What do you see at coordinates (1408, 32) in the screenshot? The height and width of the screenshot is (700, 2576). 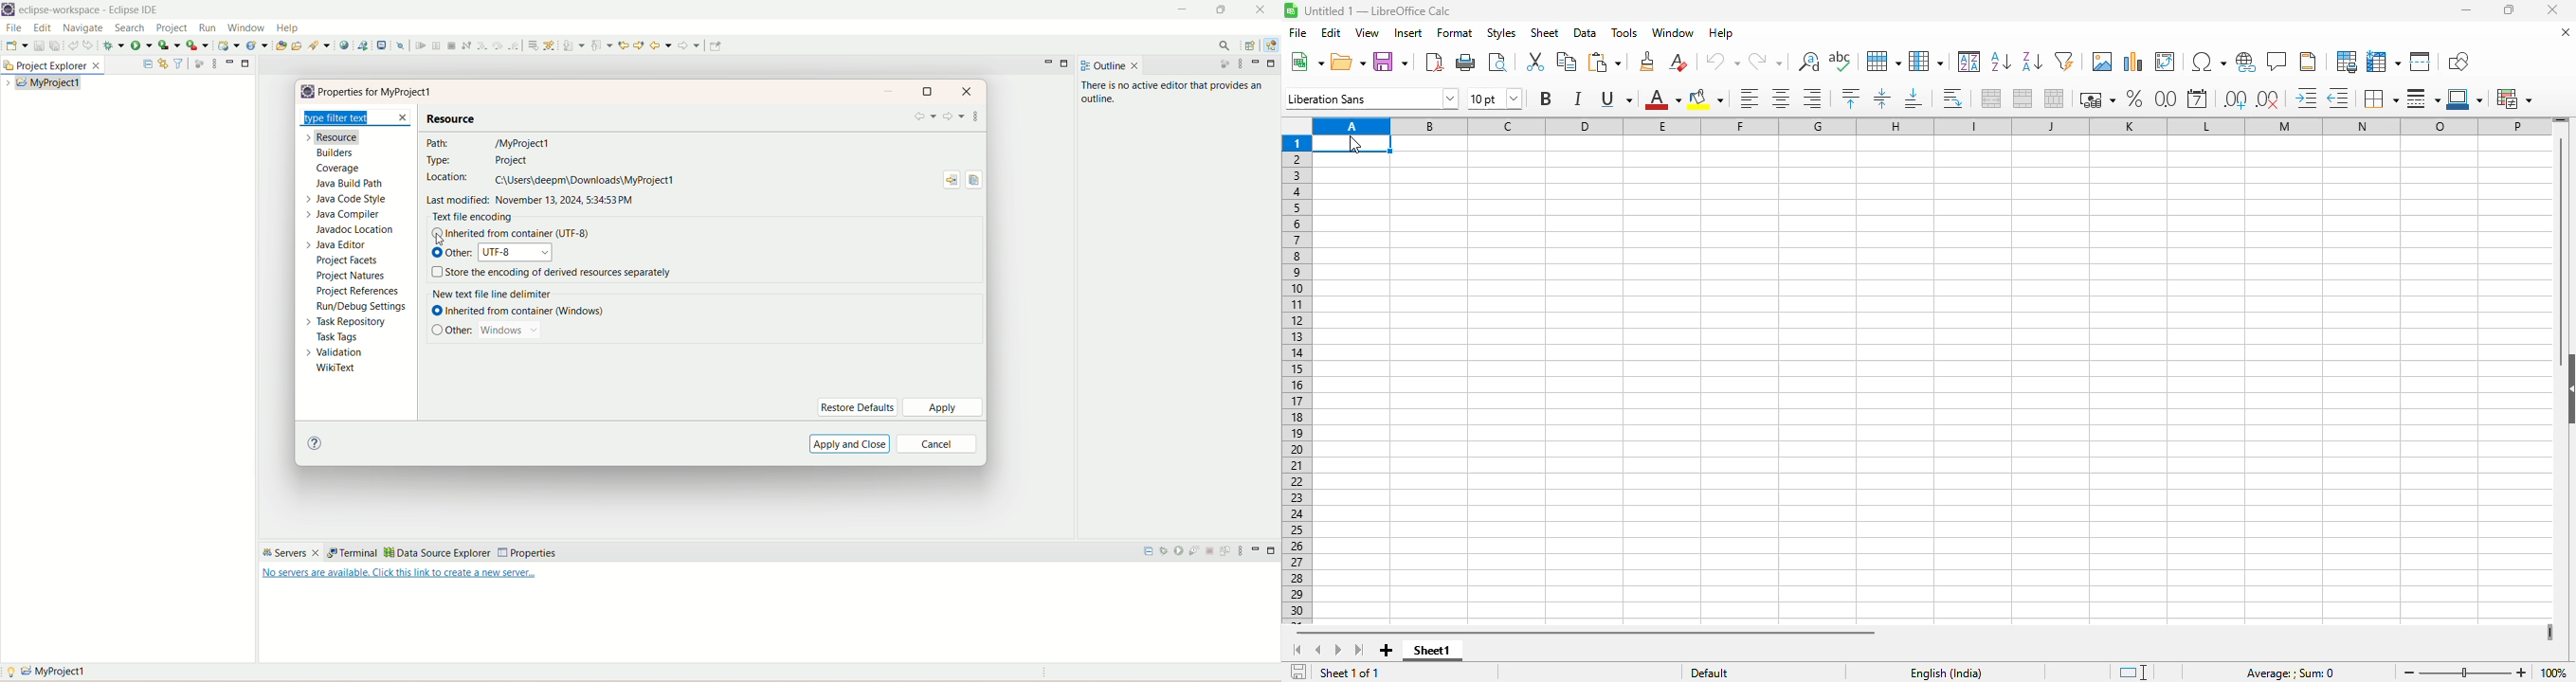 I see `insert` at bounding box center [1408, 32].